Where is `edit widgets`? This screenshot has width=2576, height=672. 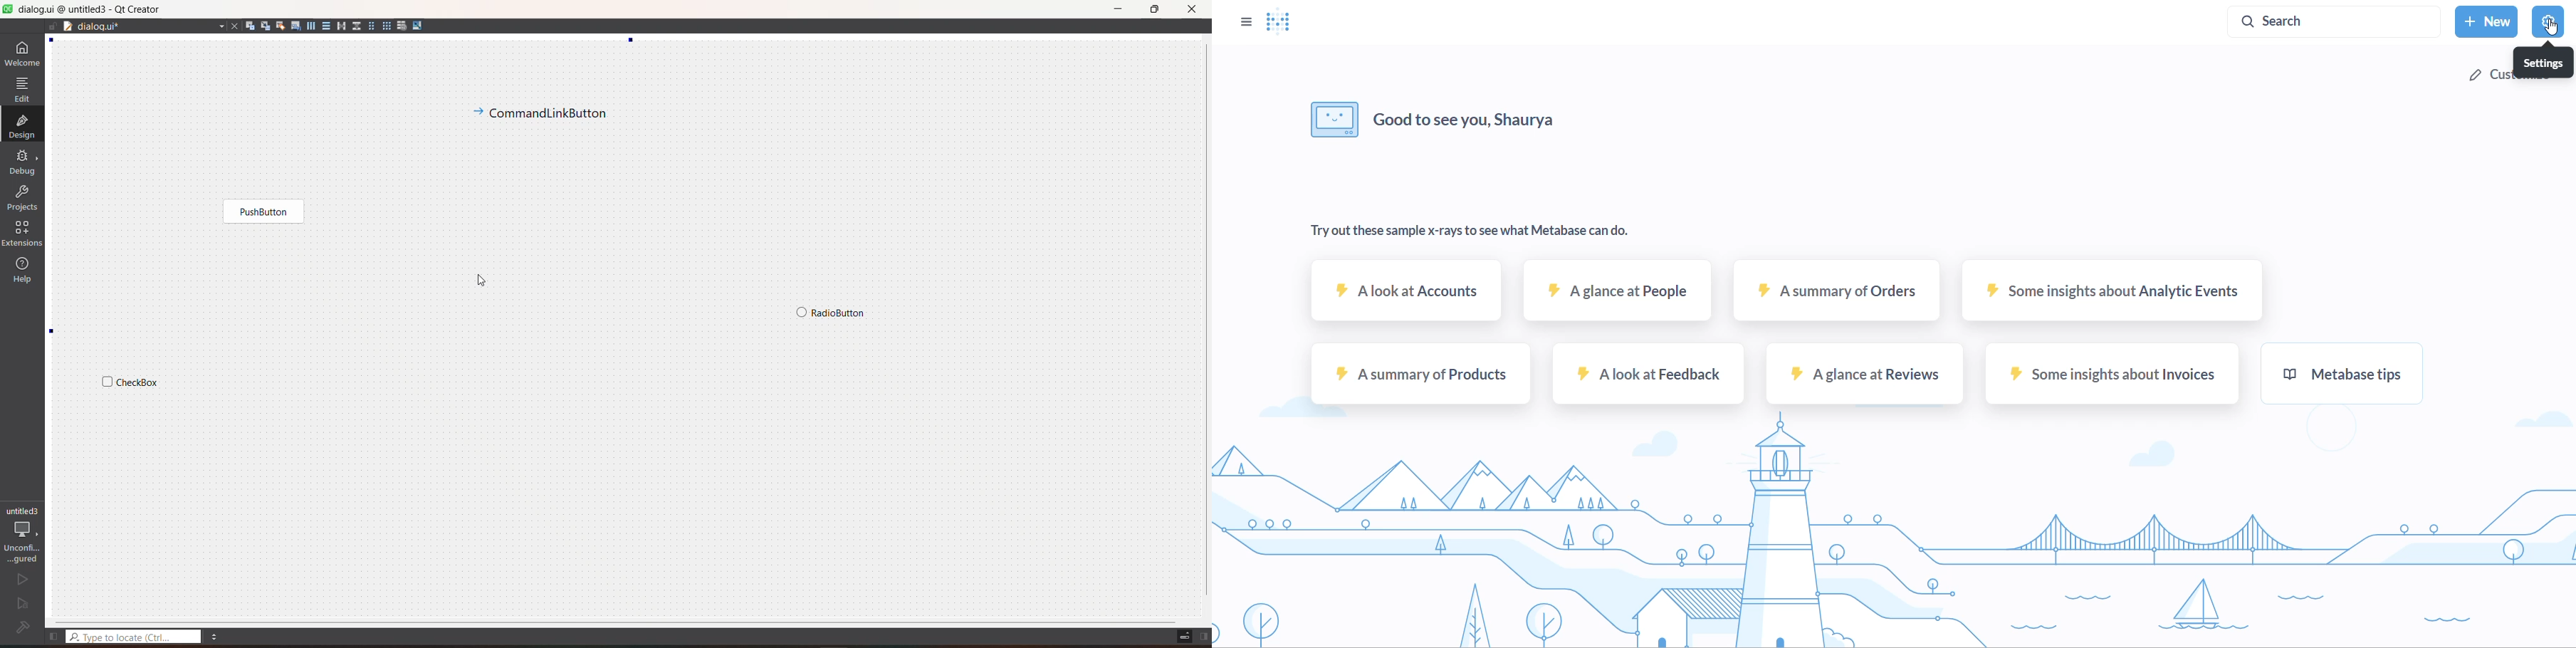
edit widgets is located at coordinates (250, 26).